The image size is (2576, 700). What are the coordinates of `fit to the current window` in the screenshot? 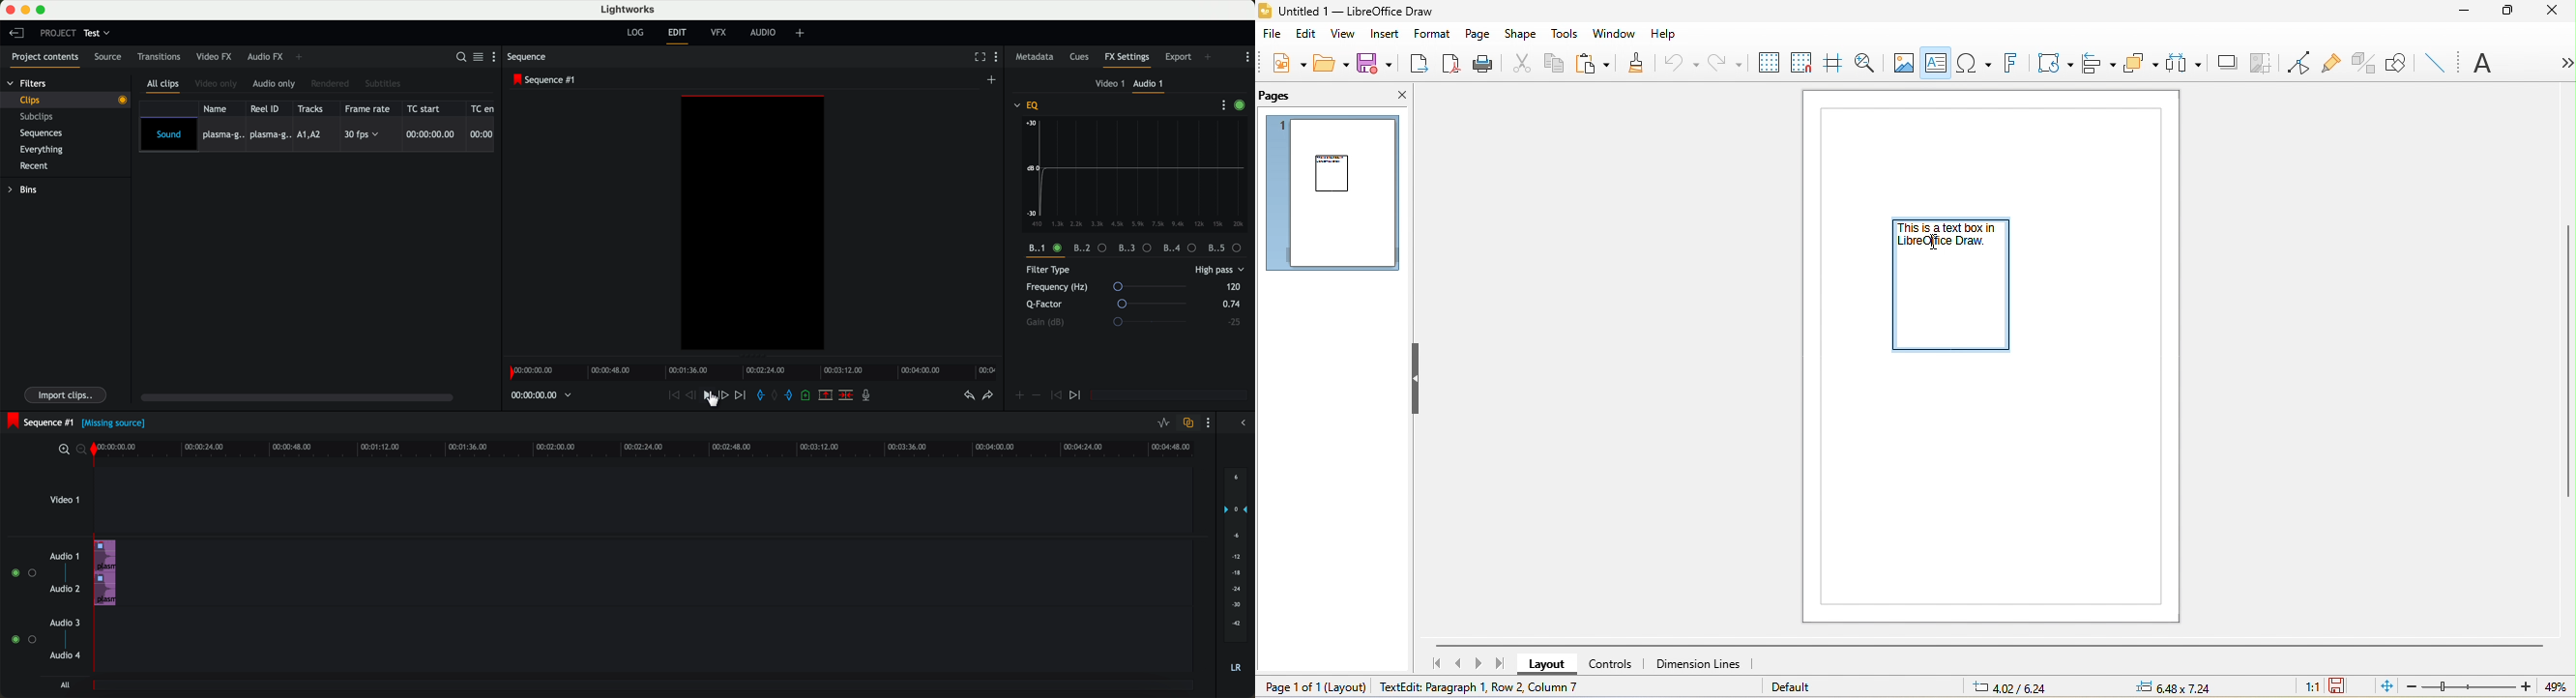 It's located at (2384, 687).